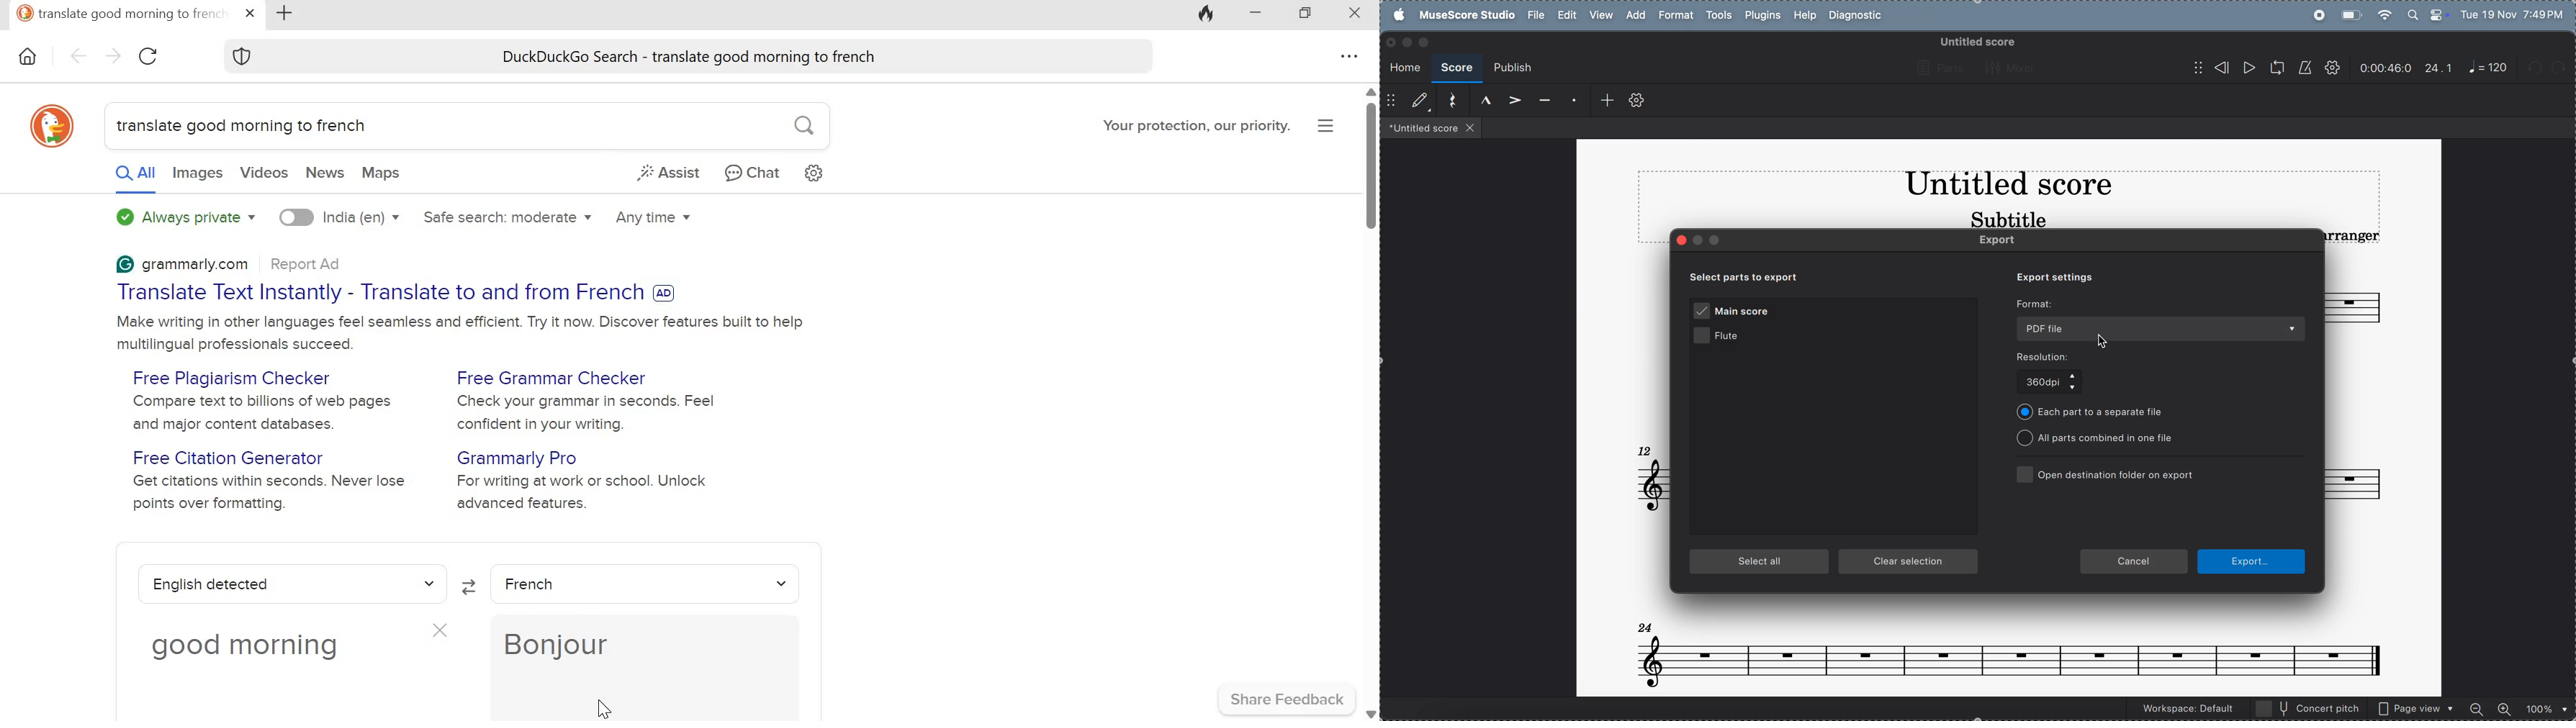  Describe the element at coordinates (1431, 127) in the screenshot. I see `files` at that location.